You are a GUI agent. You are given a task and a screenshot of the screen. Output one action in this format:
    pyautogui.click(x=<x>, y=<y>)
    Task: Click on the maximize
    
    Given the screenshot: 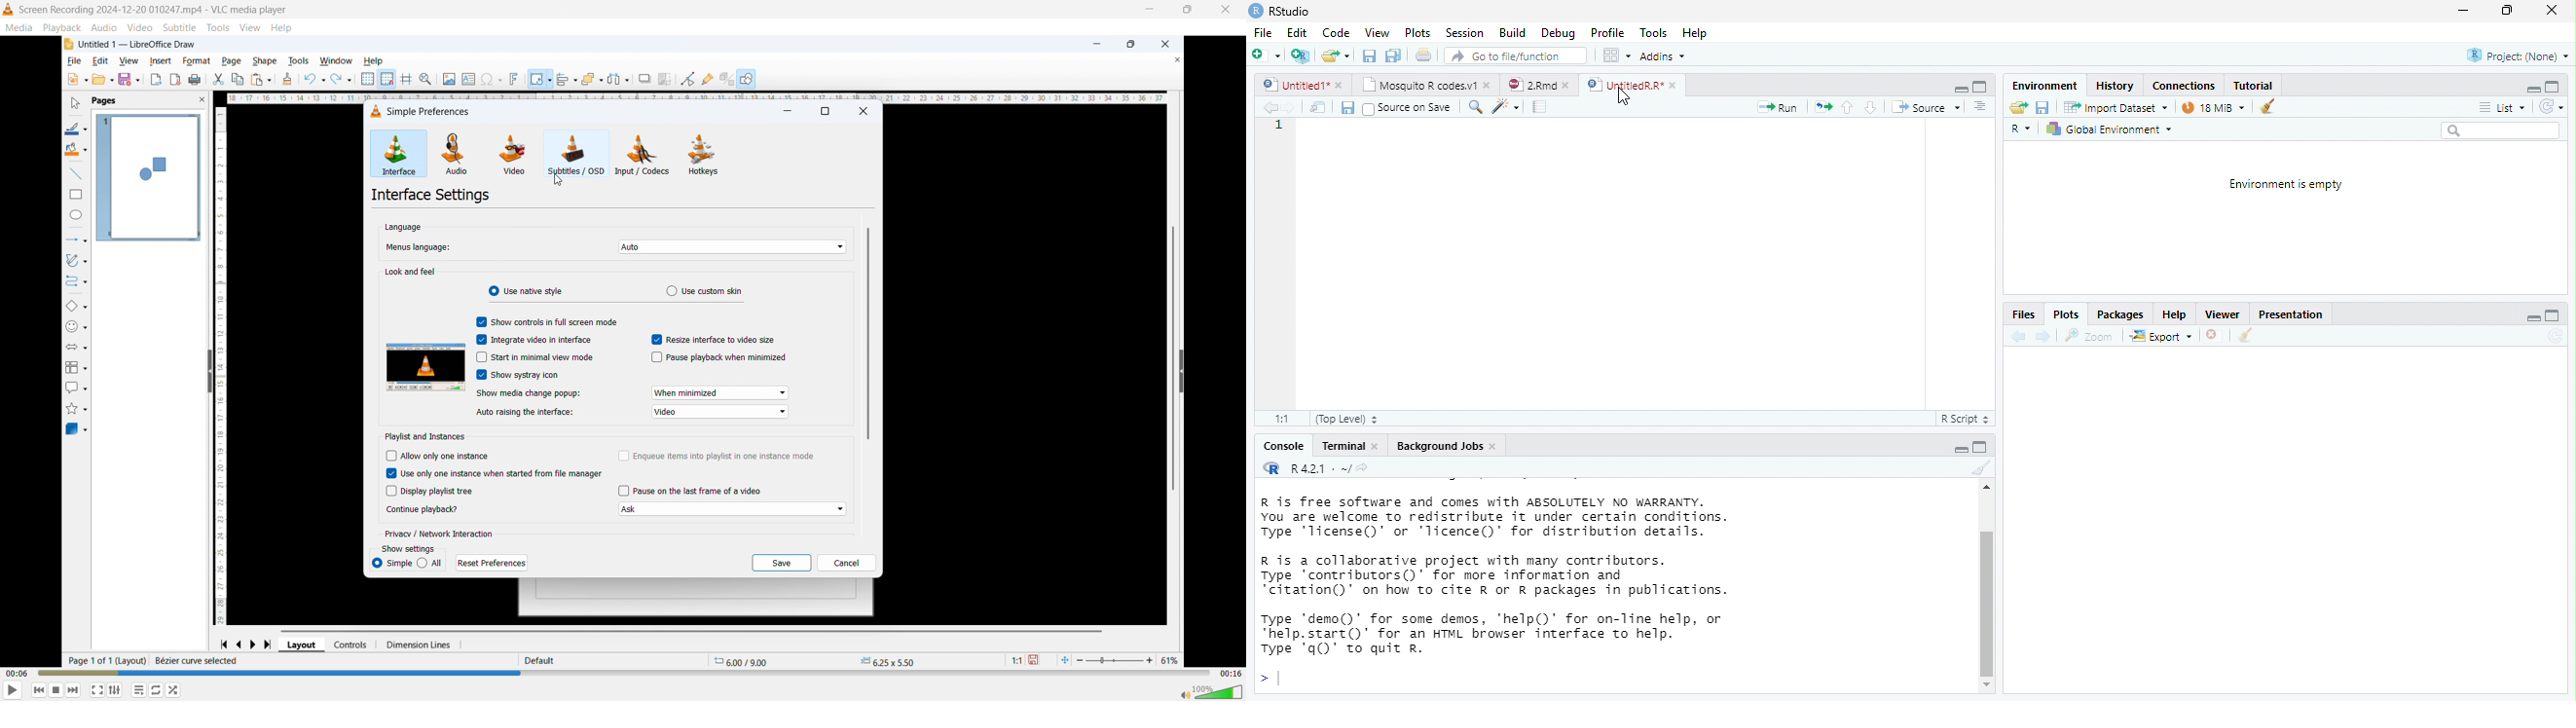 What is the action you would take?
    pyautogui.click(x=2553, y=86)
    